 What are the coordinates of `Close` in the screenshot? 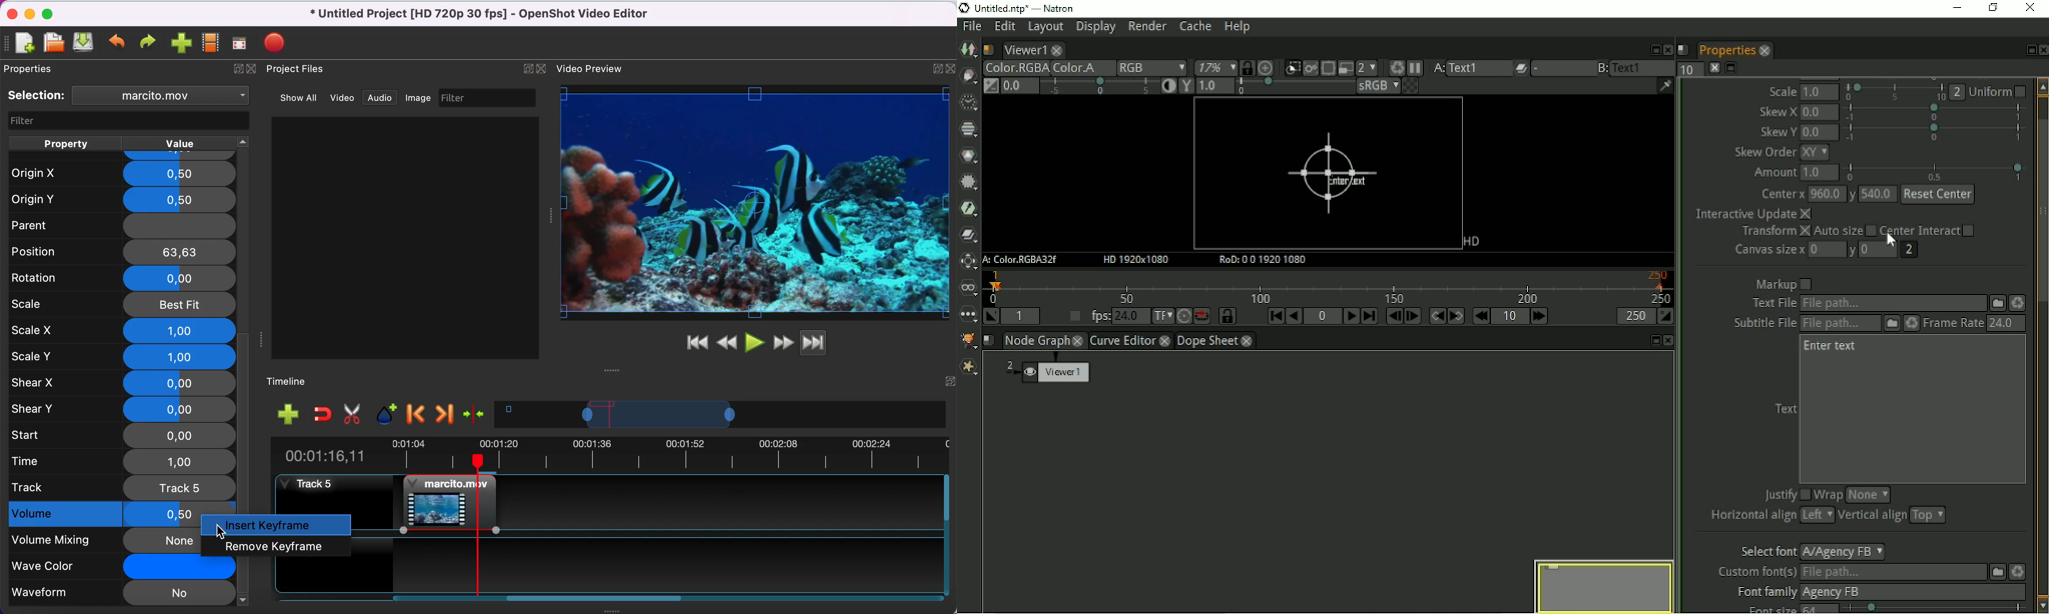 It's located at (1670, 341).